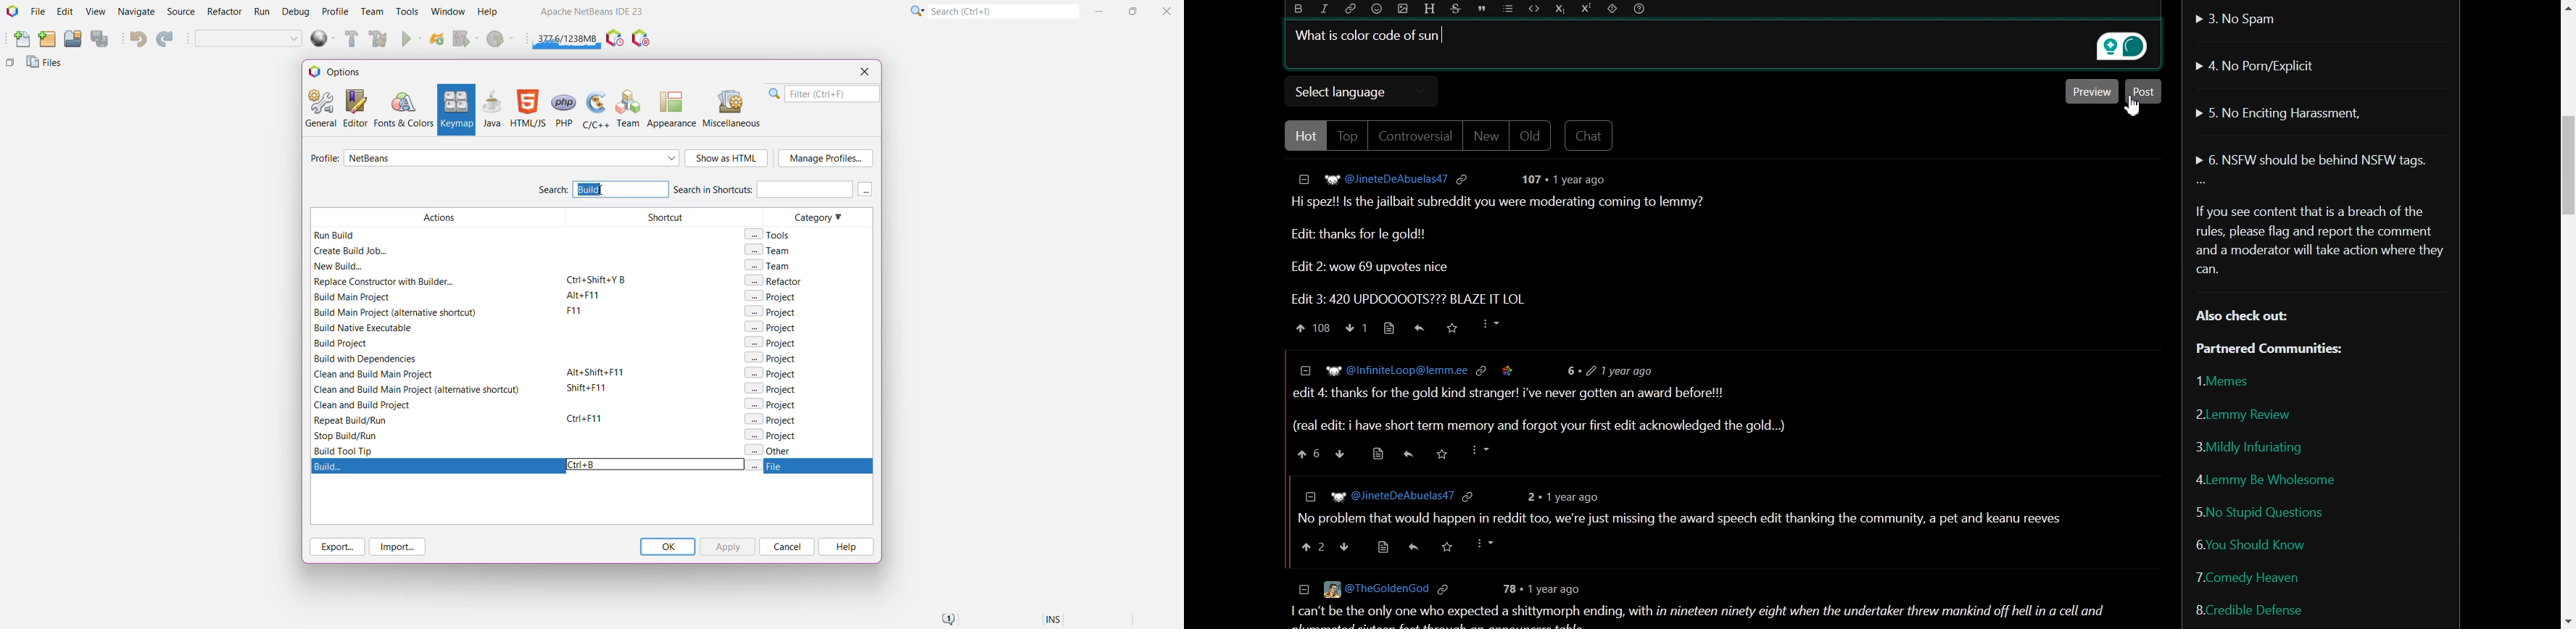  What do you see at coordinates (2245, 609) in the screenshot?
I see `Credible Defense` at bounding box center [2245, 609].